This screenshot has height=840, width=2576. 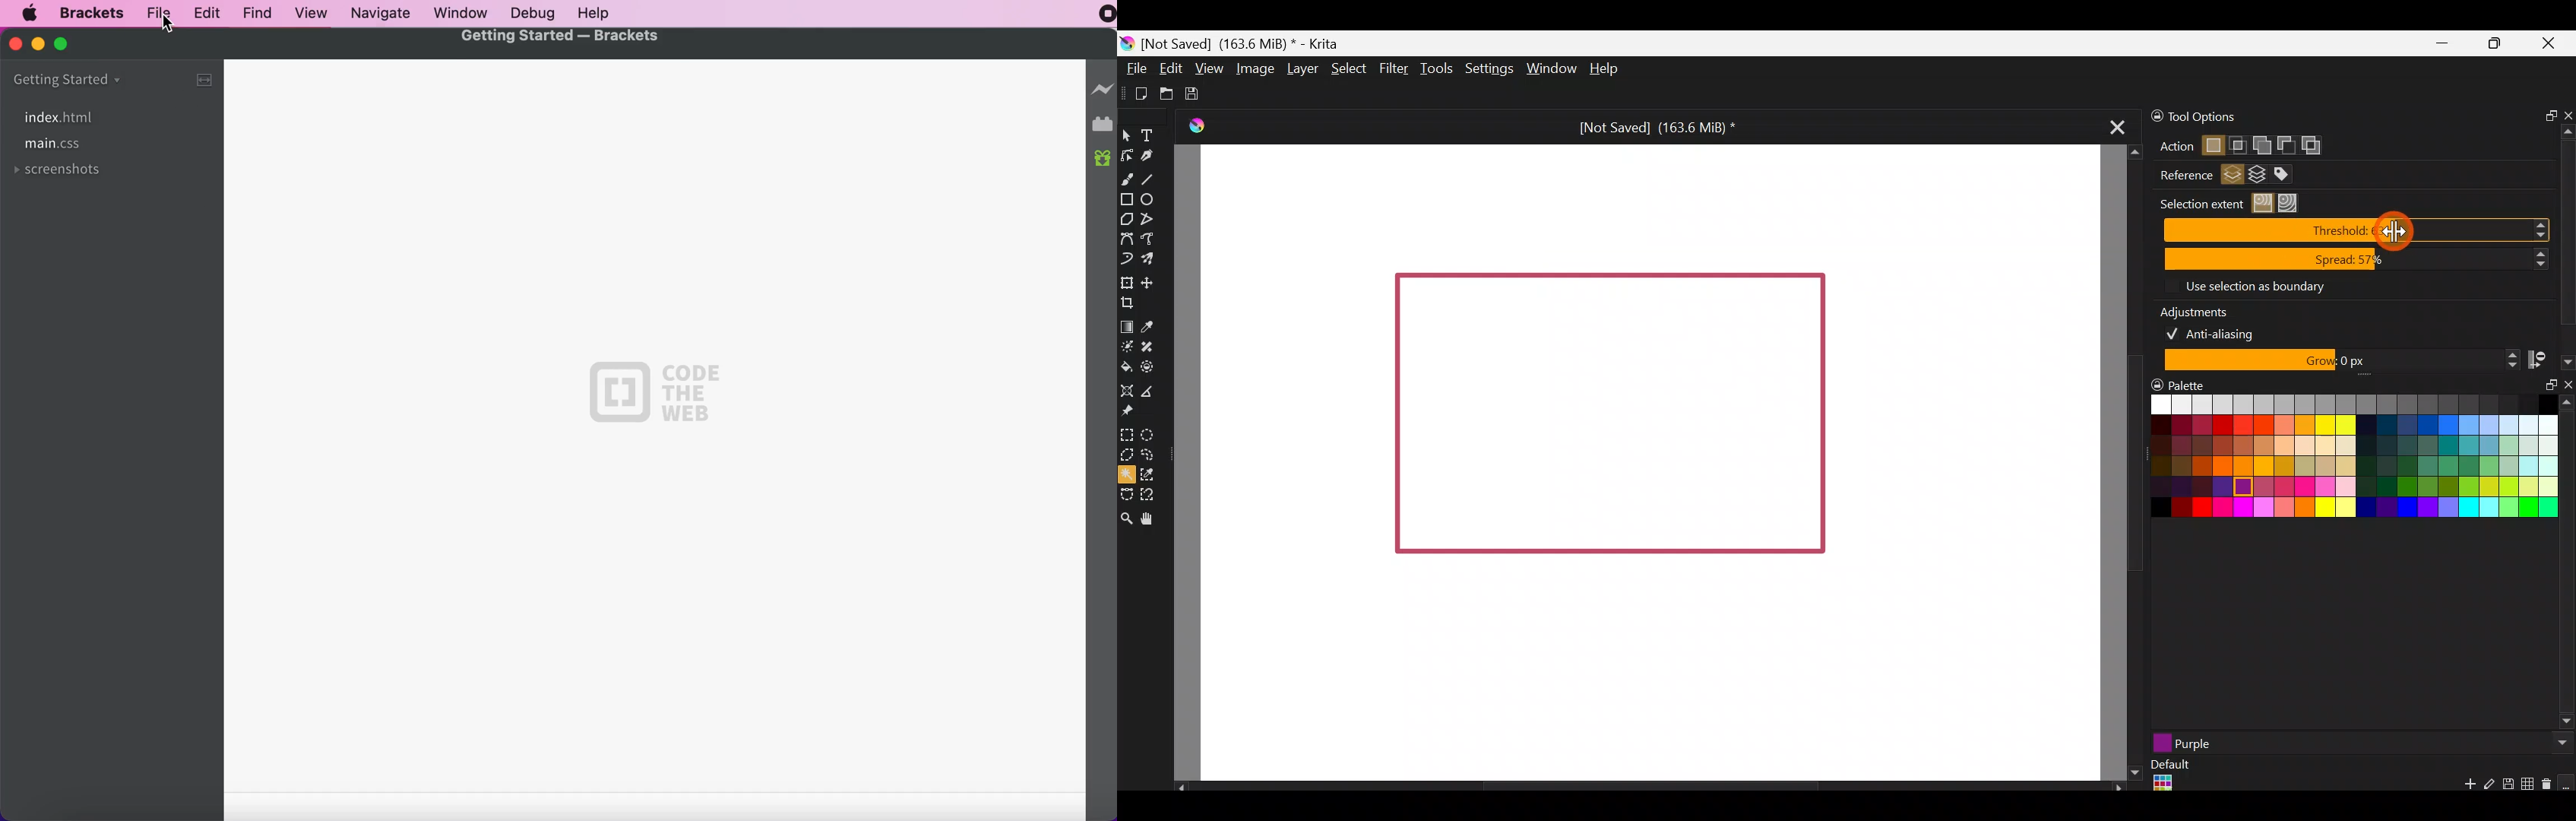 I want to click on Reference, so click(x=2180, y=176).